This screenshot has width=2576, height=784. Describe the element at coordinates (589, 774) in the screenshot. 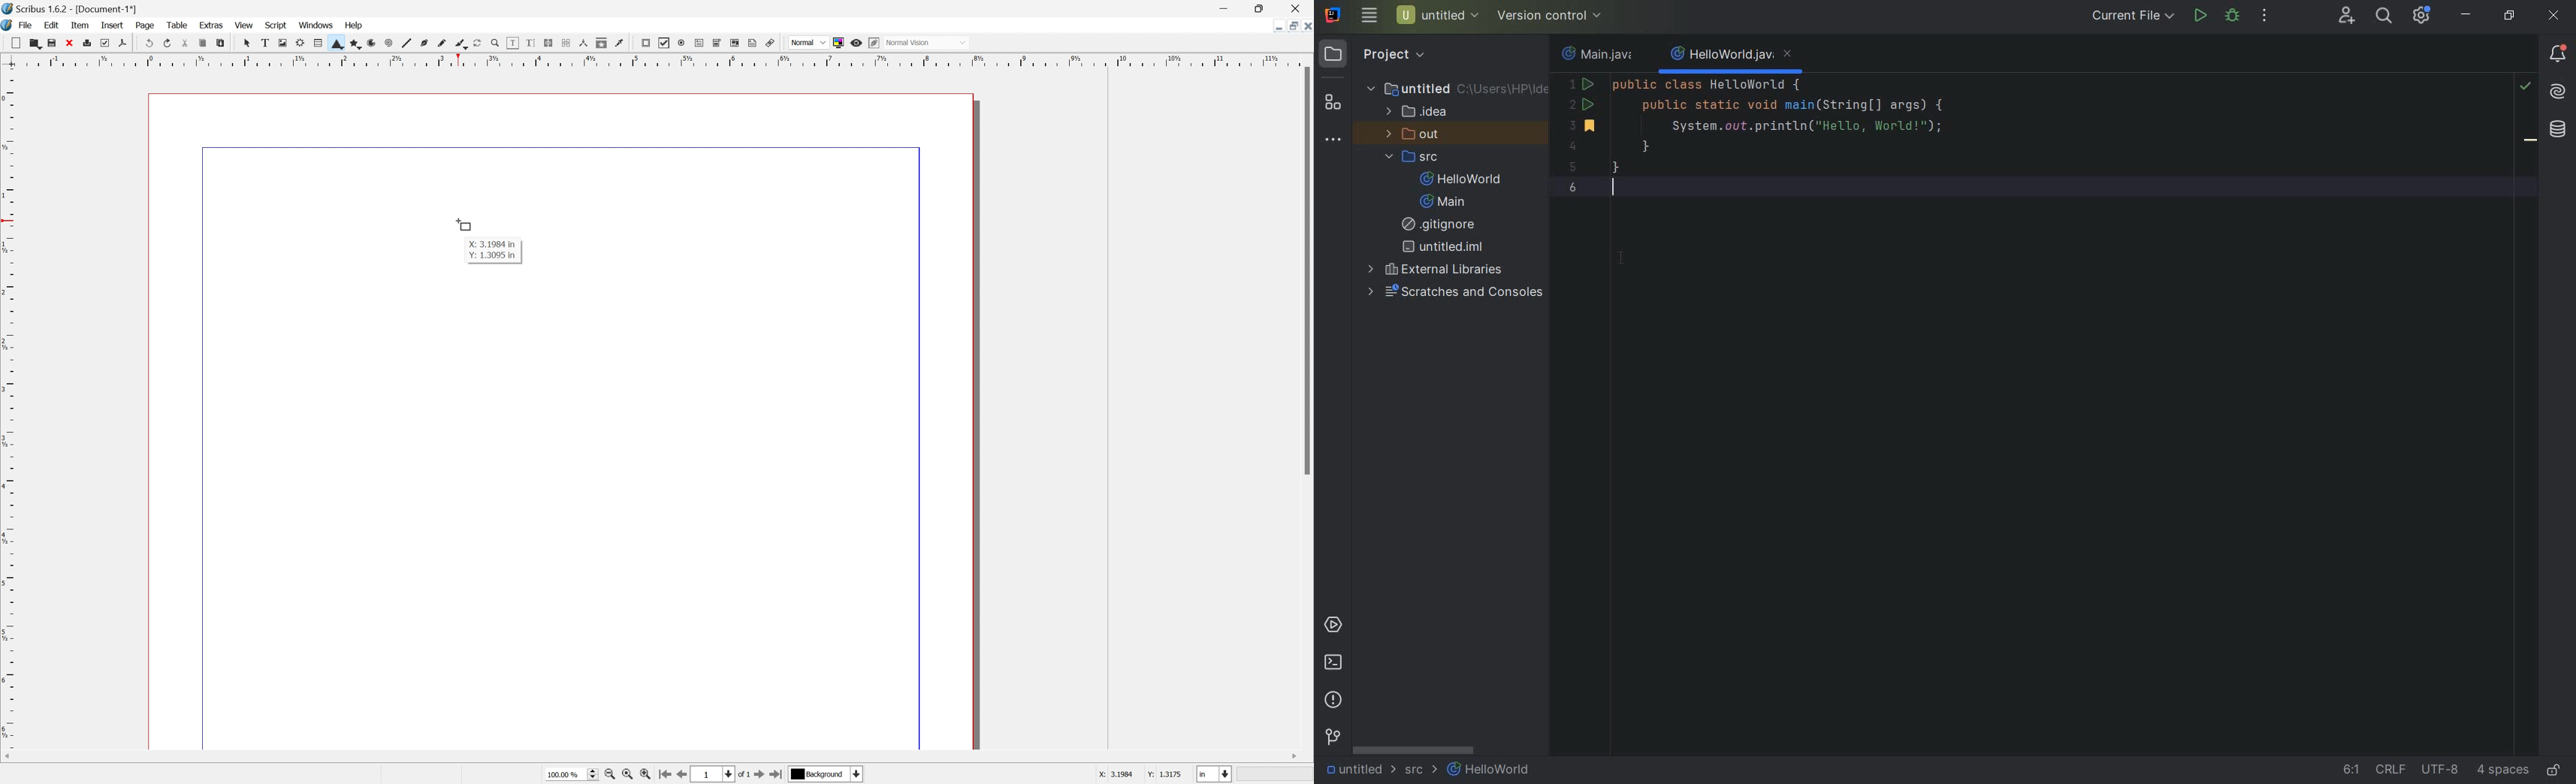

I see `Slider` at that location.